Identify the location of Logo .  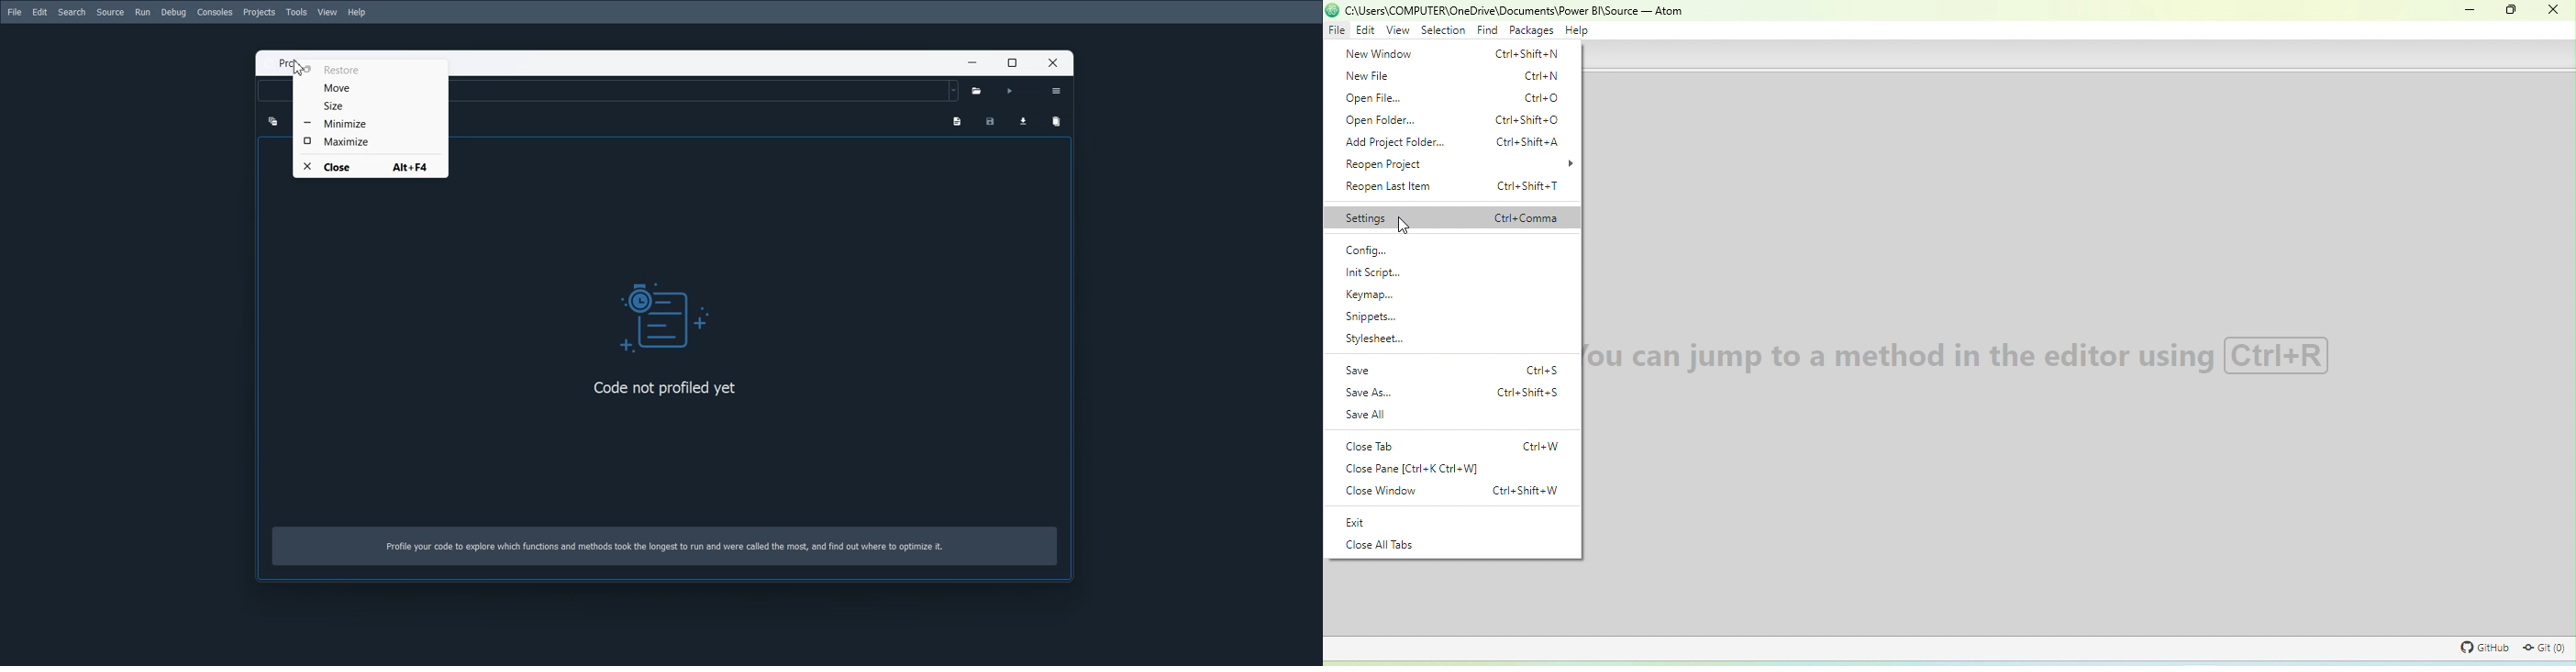
(669, 314).